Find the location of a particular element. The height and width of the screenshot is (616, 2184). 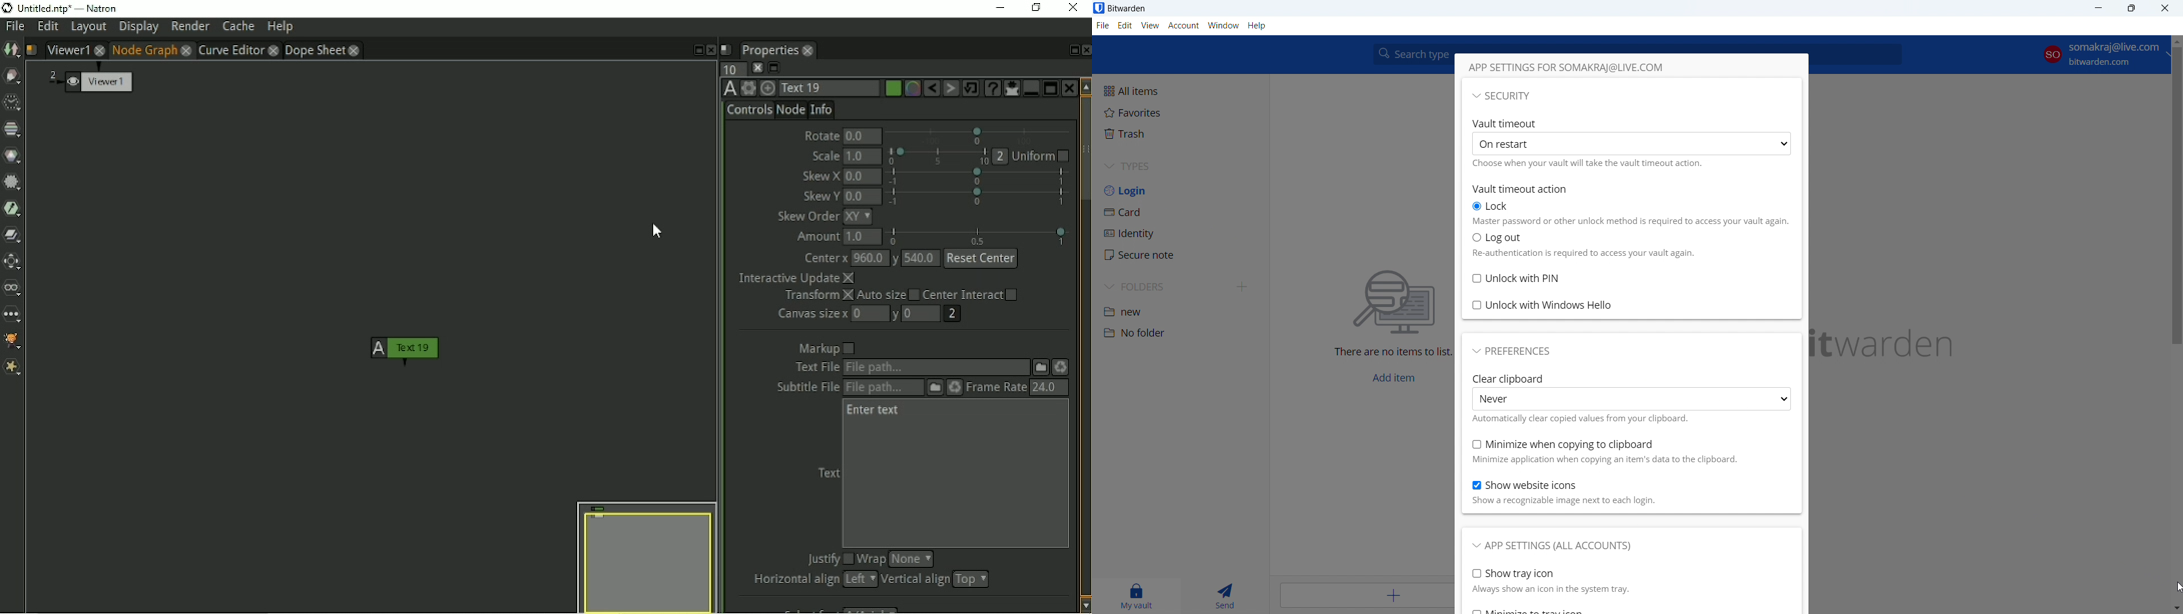

send is located at coordinates (1223, 596).